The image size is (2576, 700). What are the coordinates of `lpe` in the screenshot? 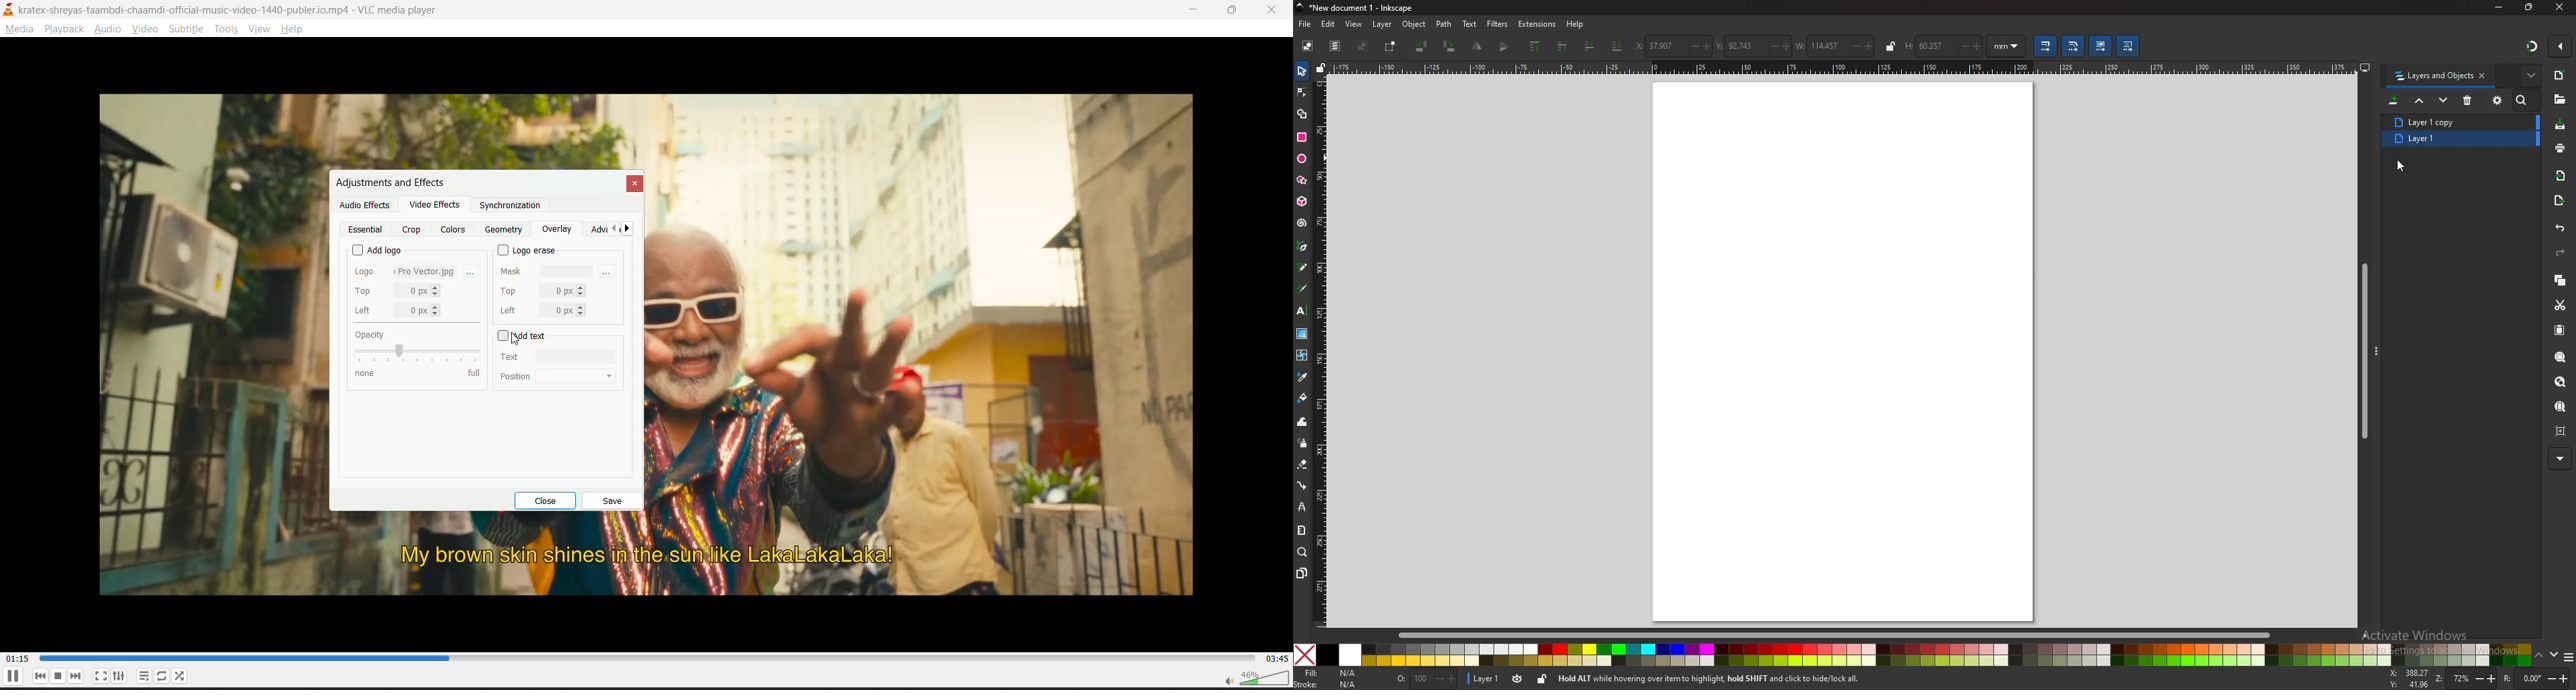 It's located at (1302, 506).